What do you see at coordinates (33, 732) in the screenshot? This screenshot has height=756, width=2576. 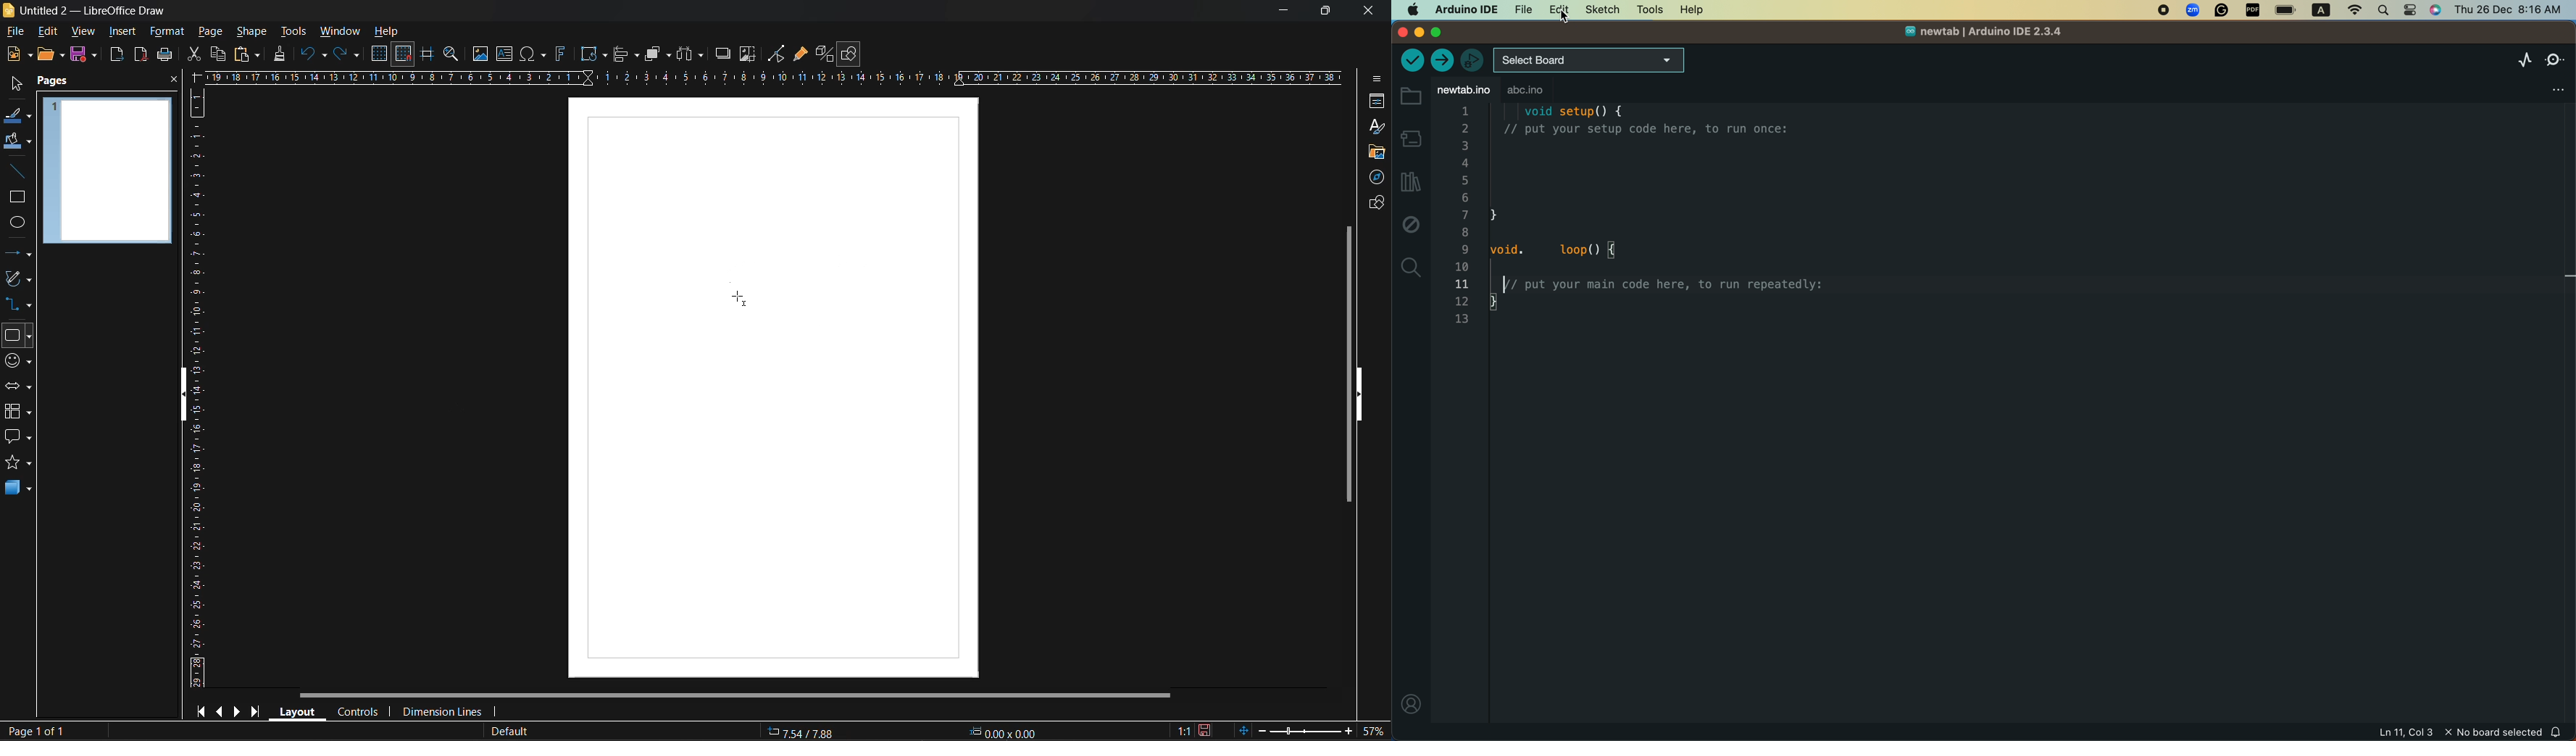 I see `page number` at bounding box center [33, 732].